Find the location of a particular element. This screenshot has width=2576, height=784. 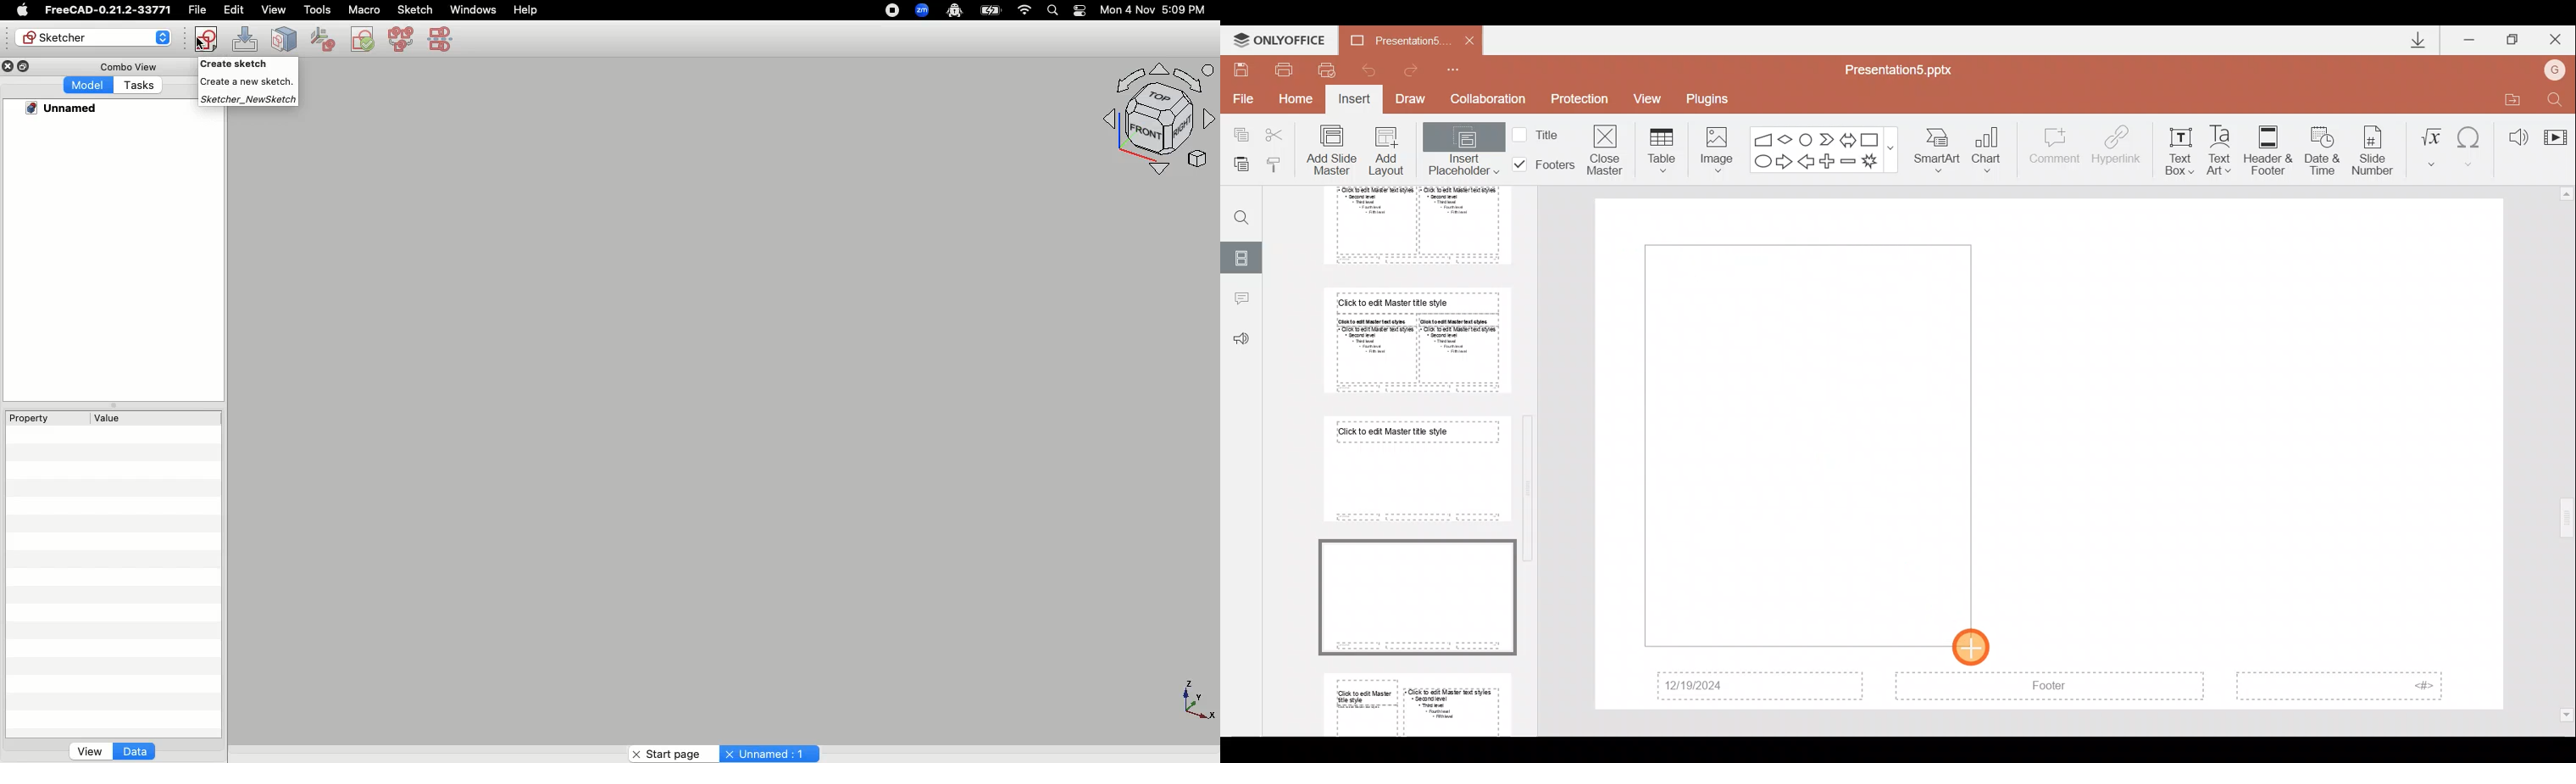

Value is located at coordinates (154, 414).